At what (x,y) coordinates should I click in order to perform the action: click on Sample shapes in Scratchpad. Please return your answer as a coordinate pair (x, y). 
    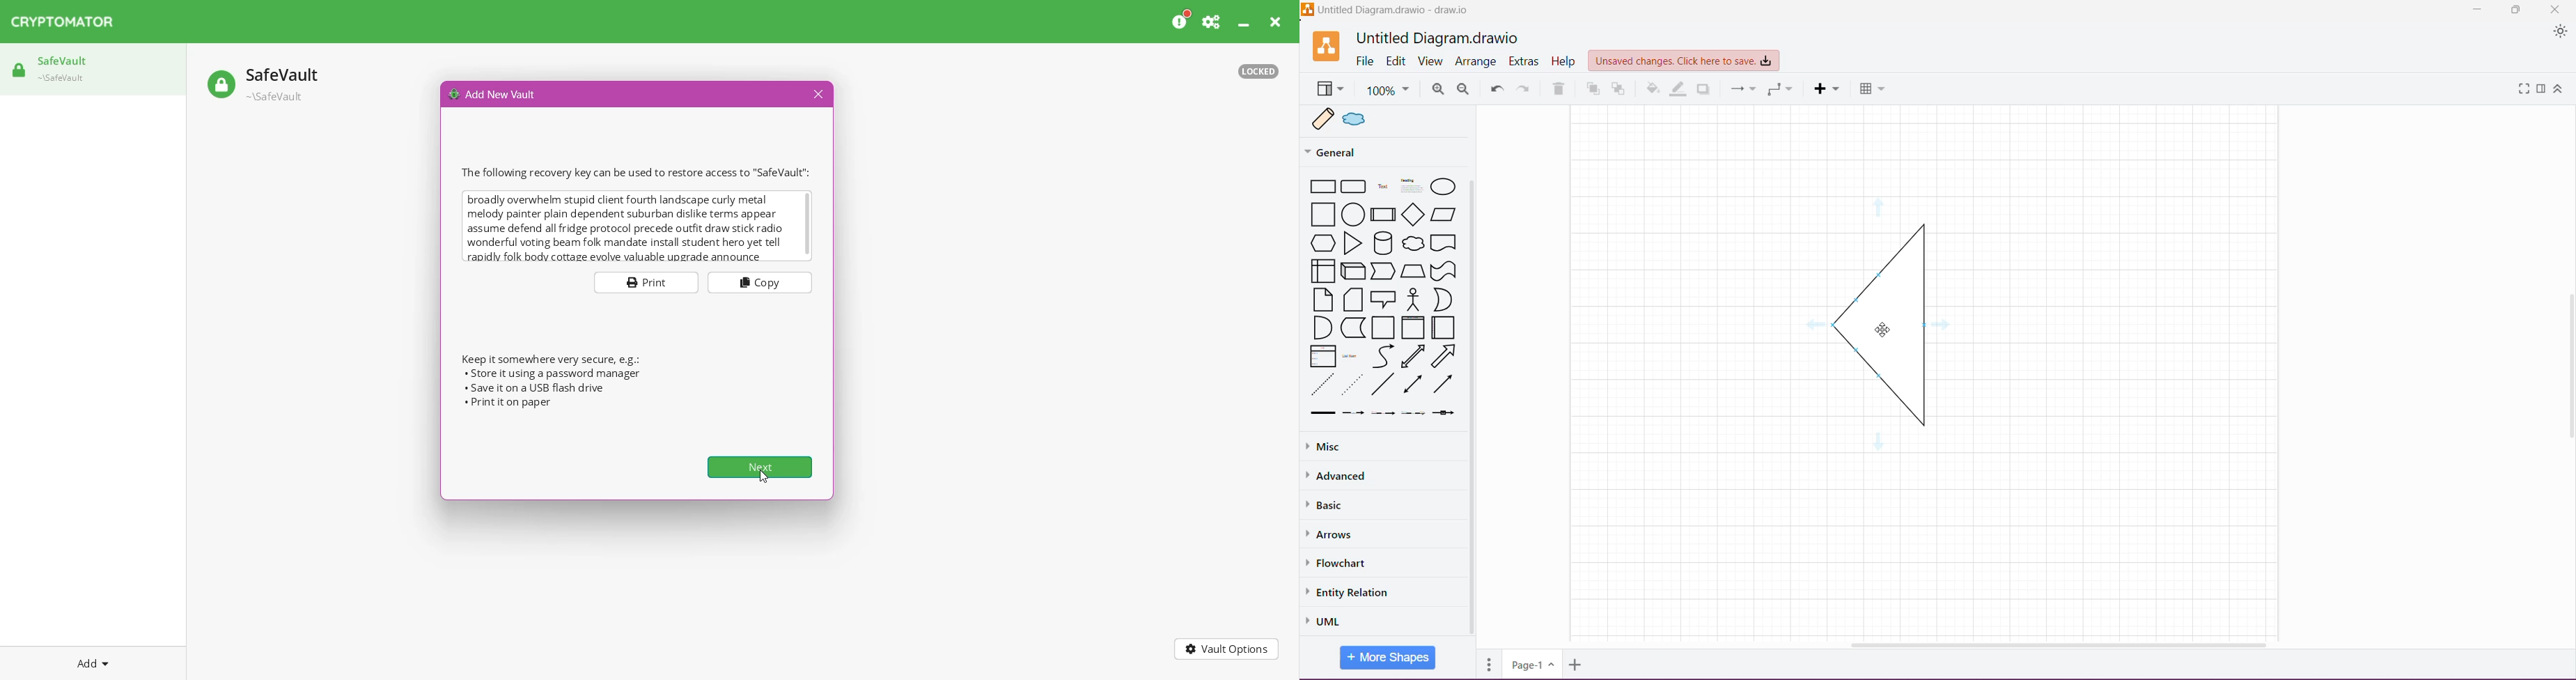
    Looking at the image, I should click on (1389, 120).